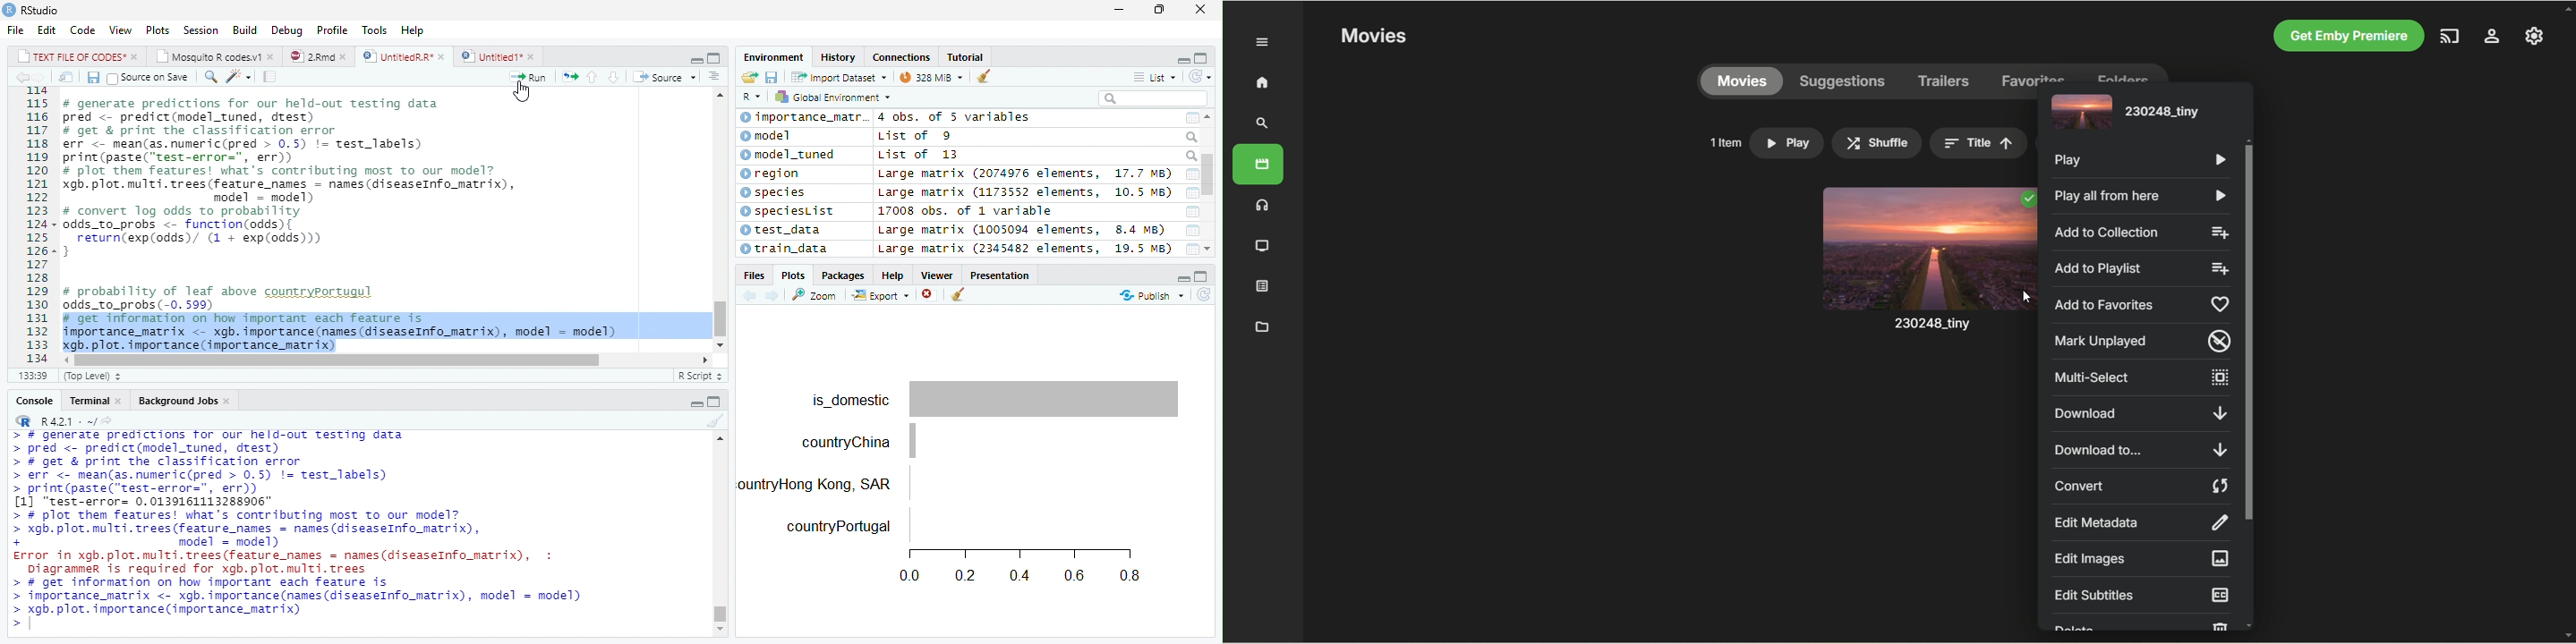 The image size is (2576, 644). Describe the element at coordinates (156, 30) in the screenshot. I see `Plots` at that location.